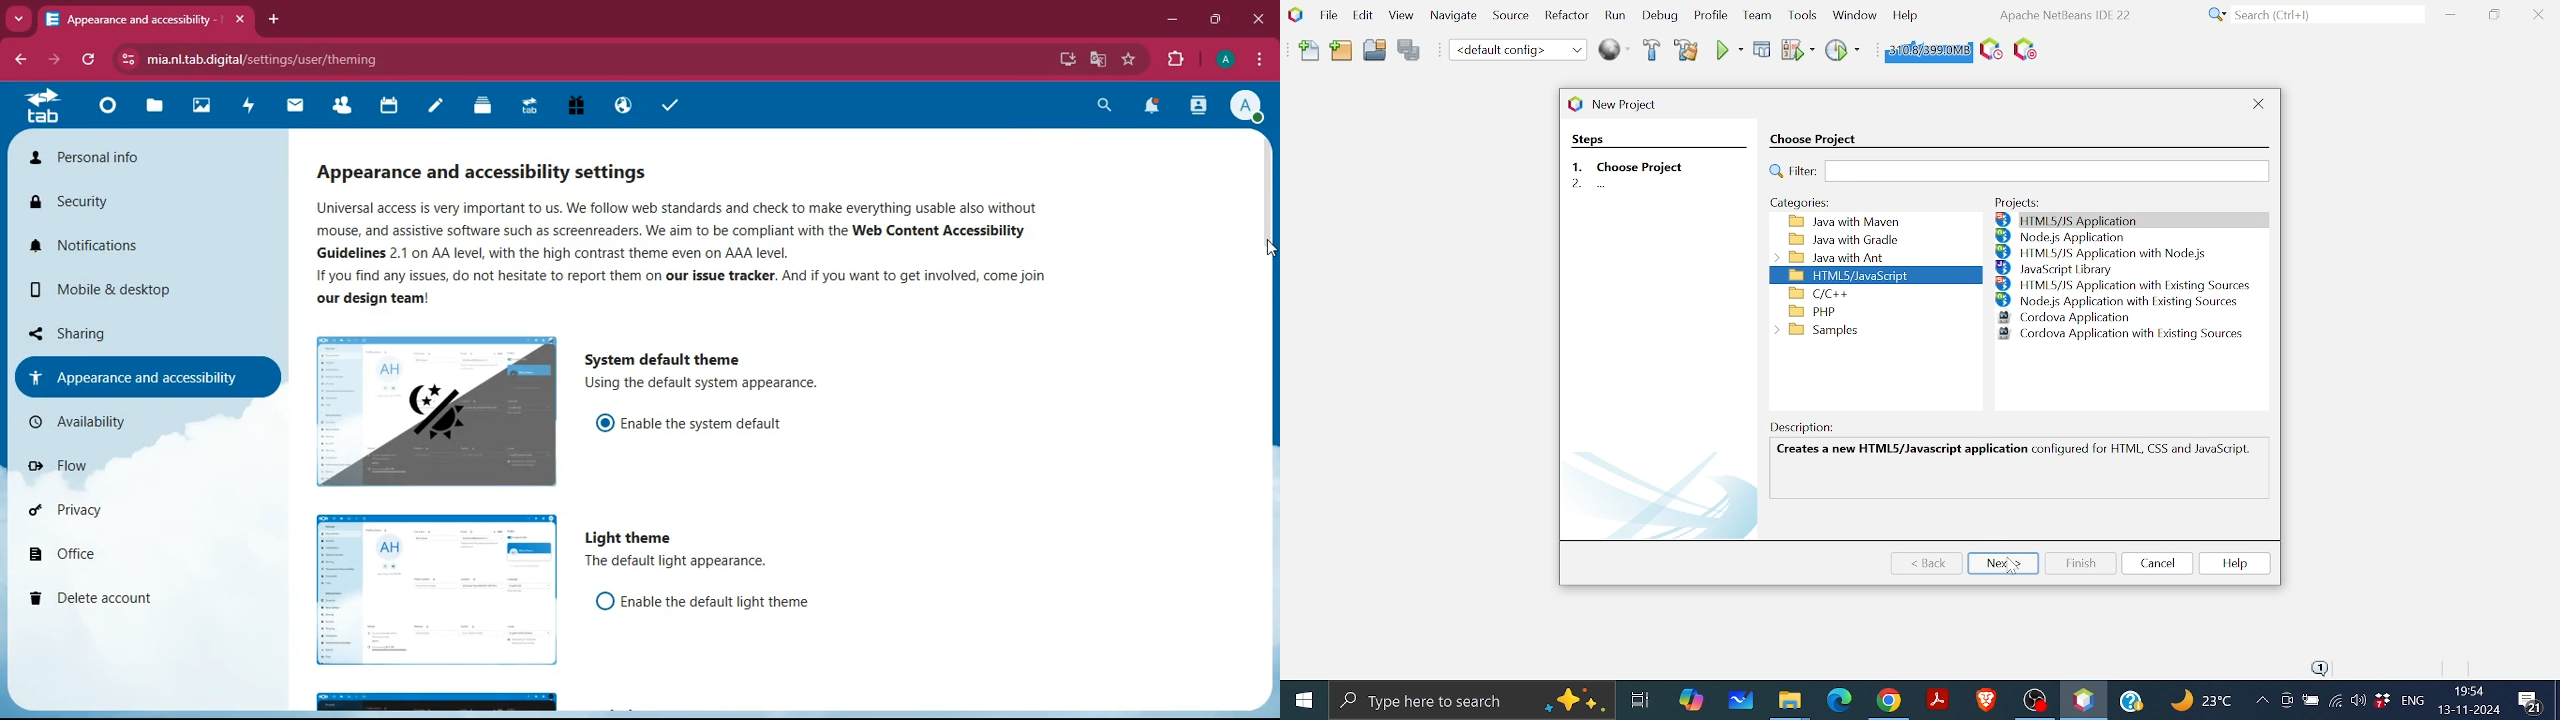 The height and width of the screenshot is (728, 2576). Describe the element at coordinates (599, 602) in the screenshot. I see `on/off button` at that location.